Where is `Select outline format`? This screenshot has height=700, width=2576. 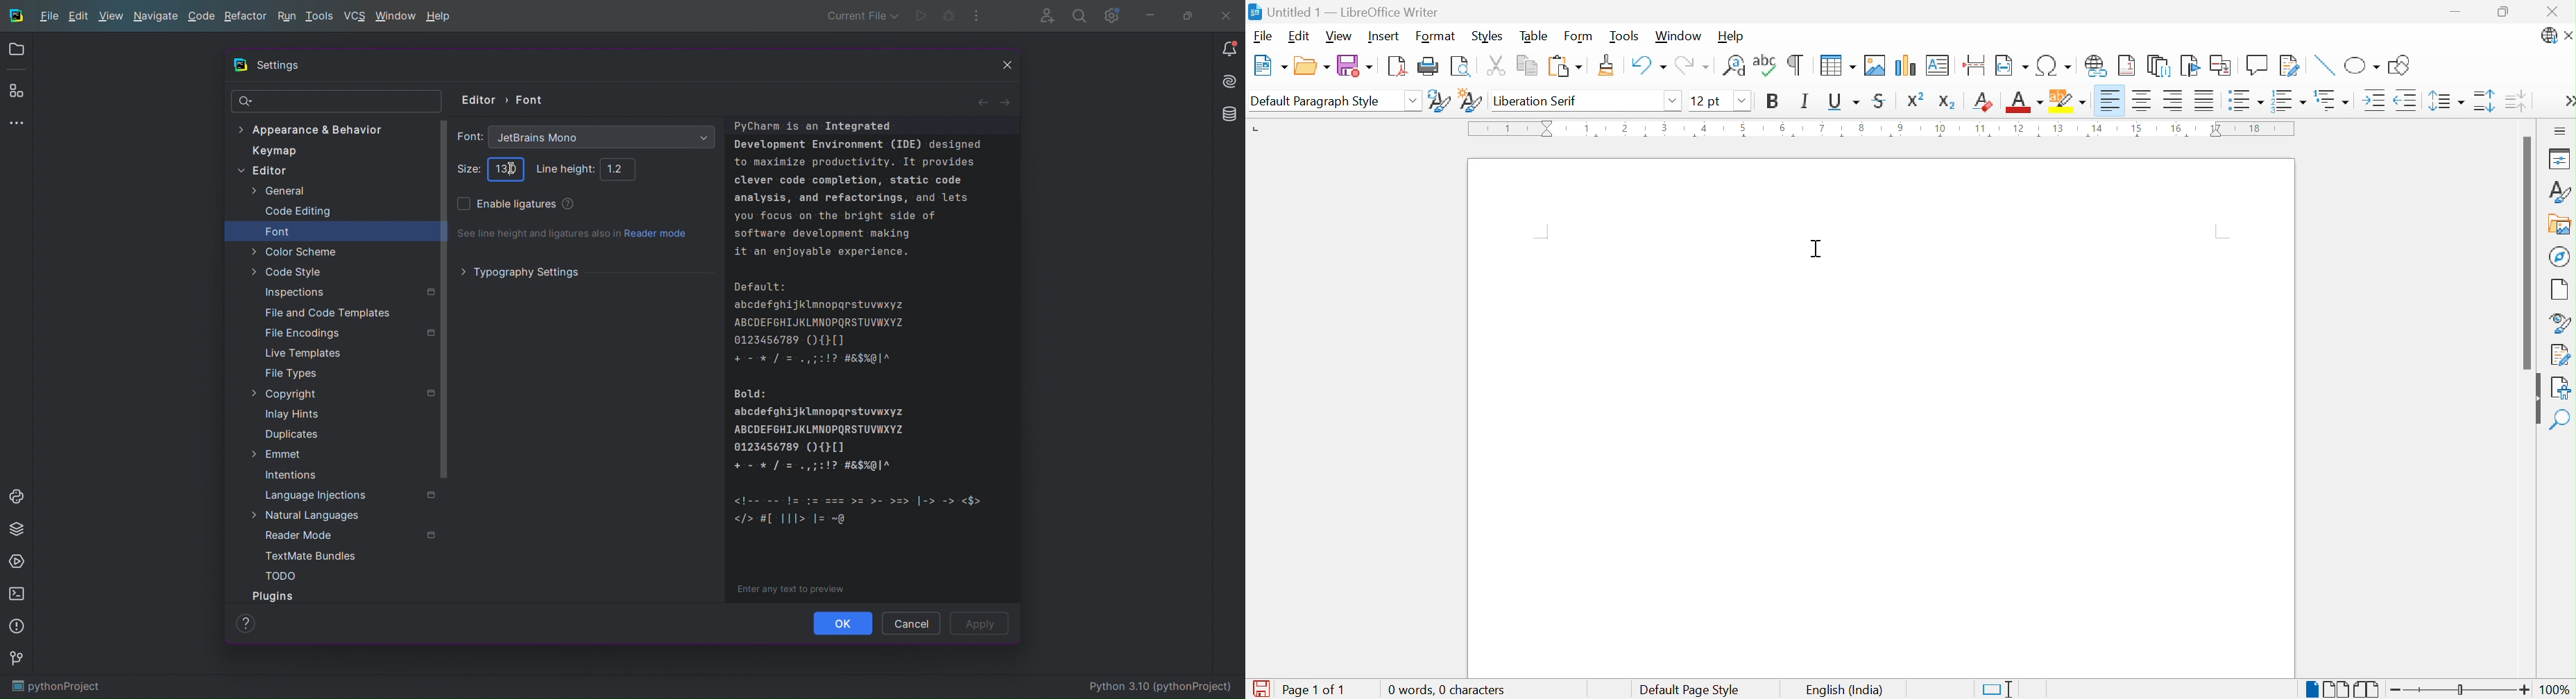 Select outline format is located at coordinates (2331, 98).